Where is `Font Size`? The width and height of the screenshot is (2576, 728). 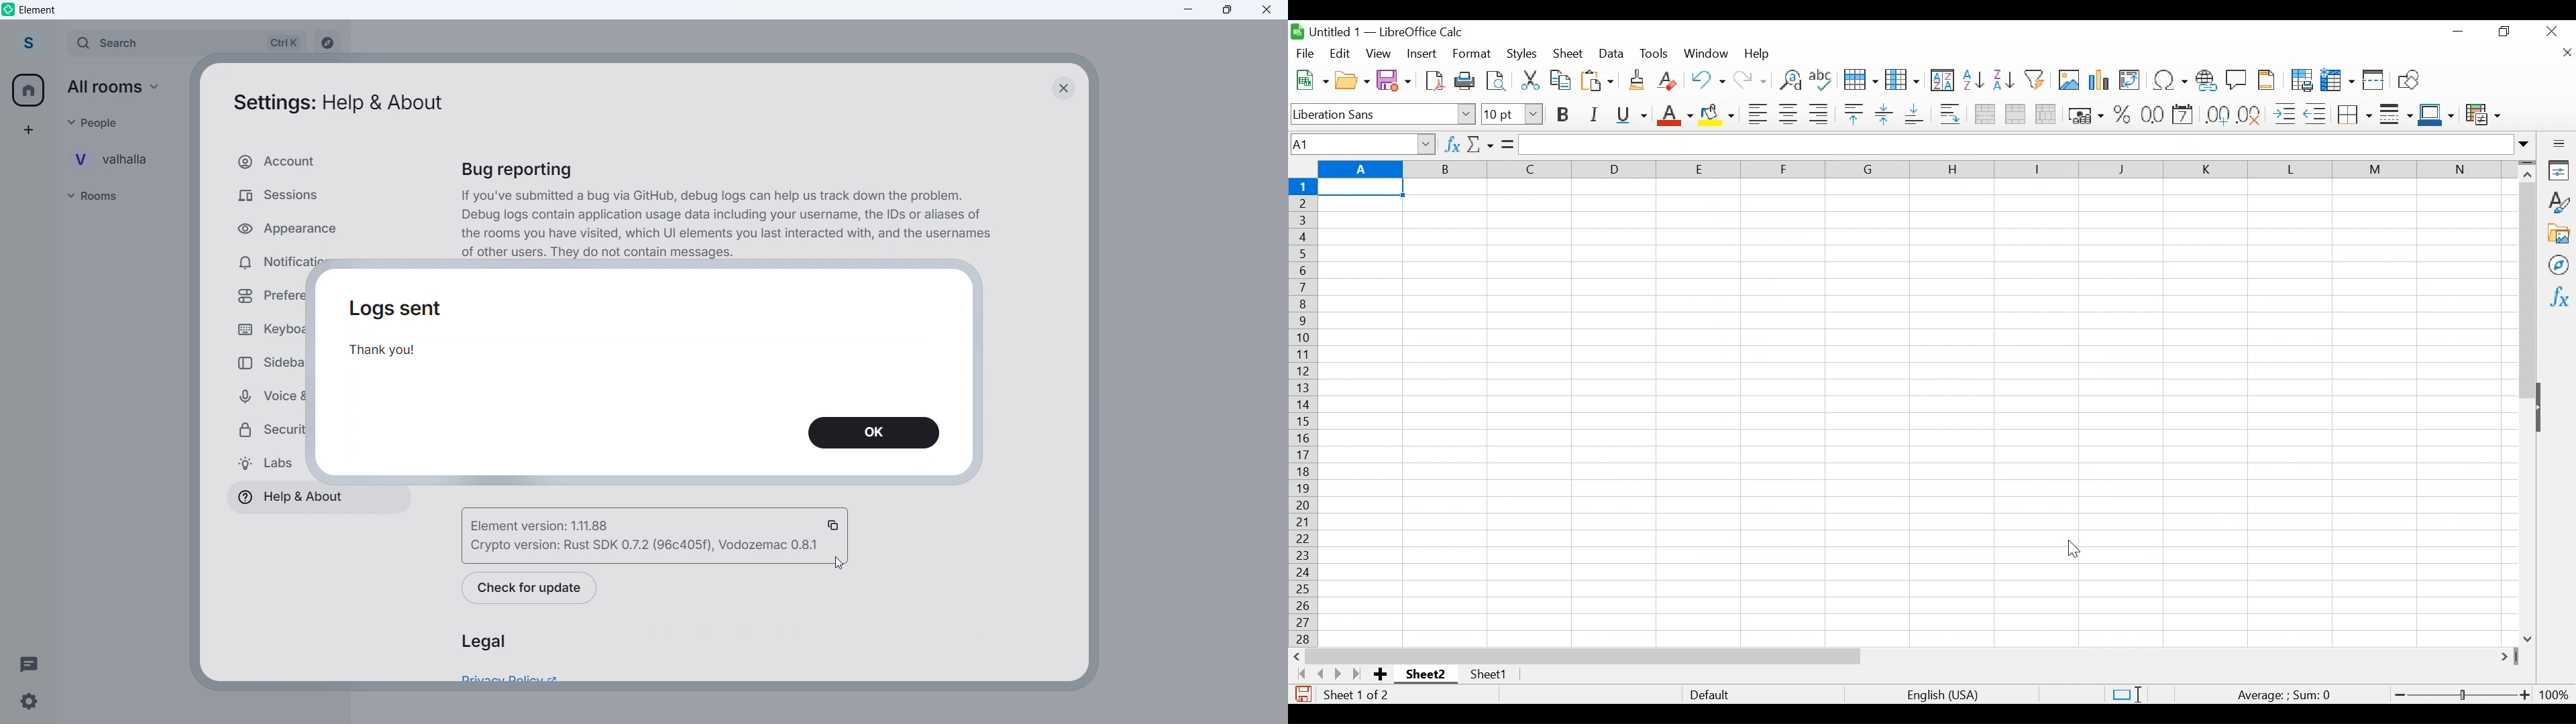 Font Size is located at coordinates (1512, 115).